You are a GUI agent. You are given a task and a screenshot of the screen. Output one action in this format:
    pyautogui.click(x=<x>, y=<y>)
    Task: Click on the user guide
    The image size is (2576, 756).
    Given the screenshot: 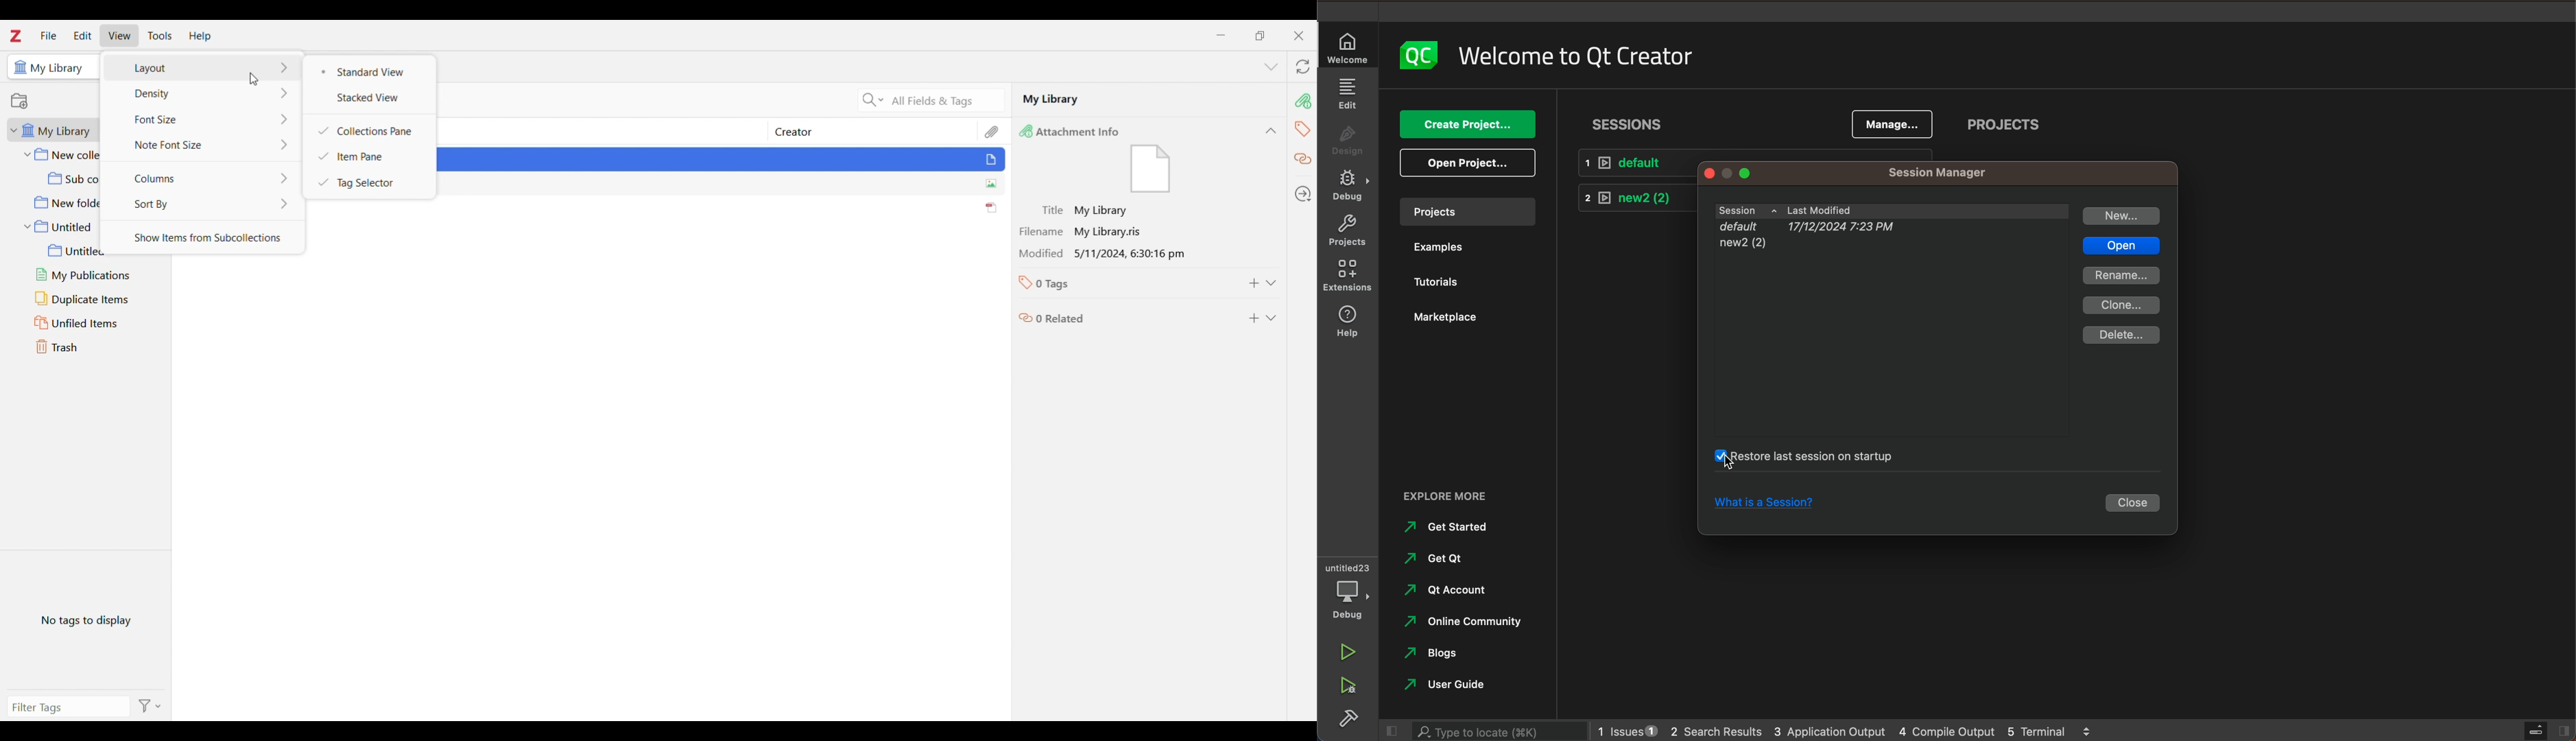 What is the action you would take?
    pyautogui.click(x=1447, y=684)
    